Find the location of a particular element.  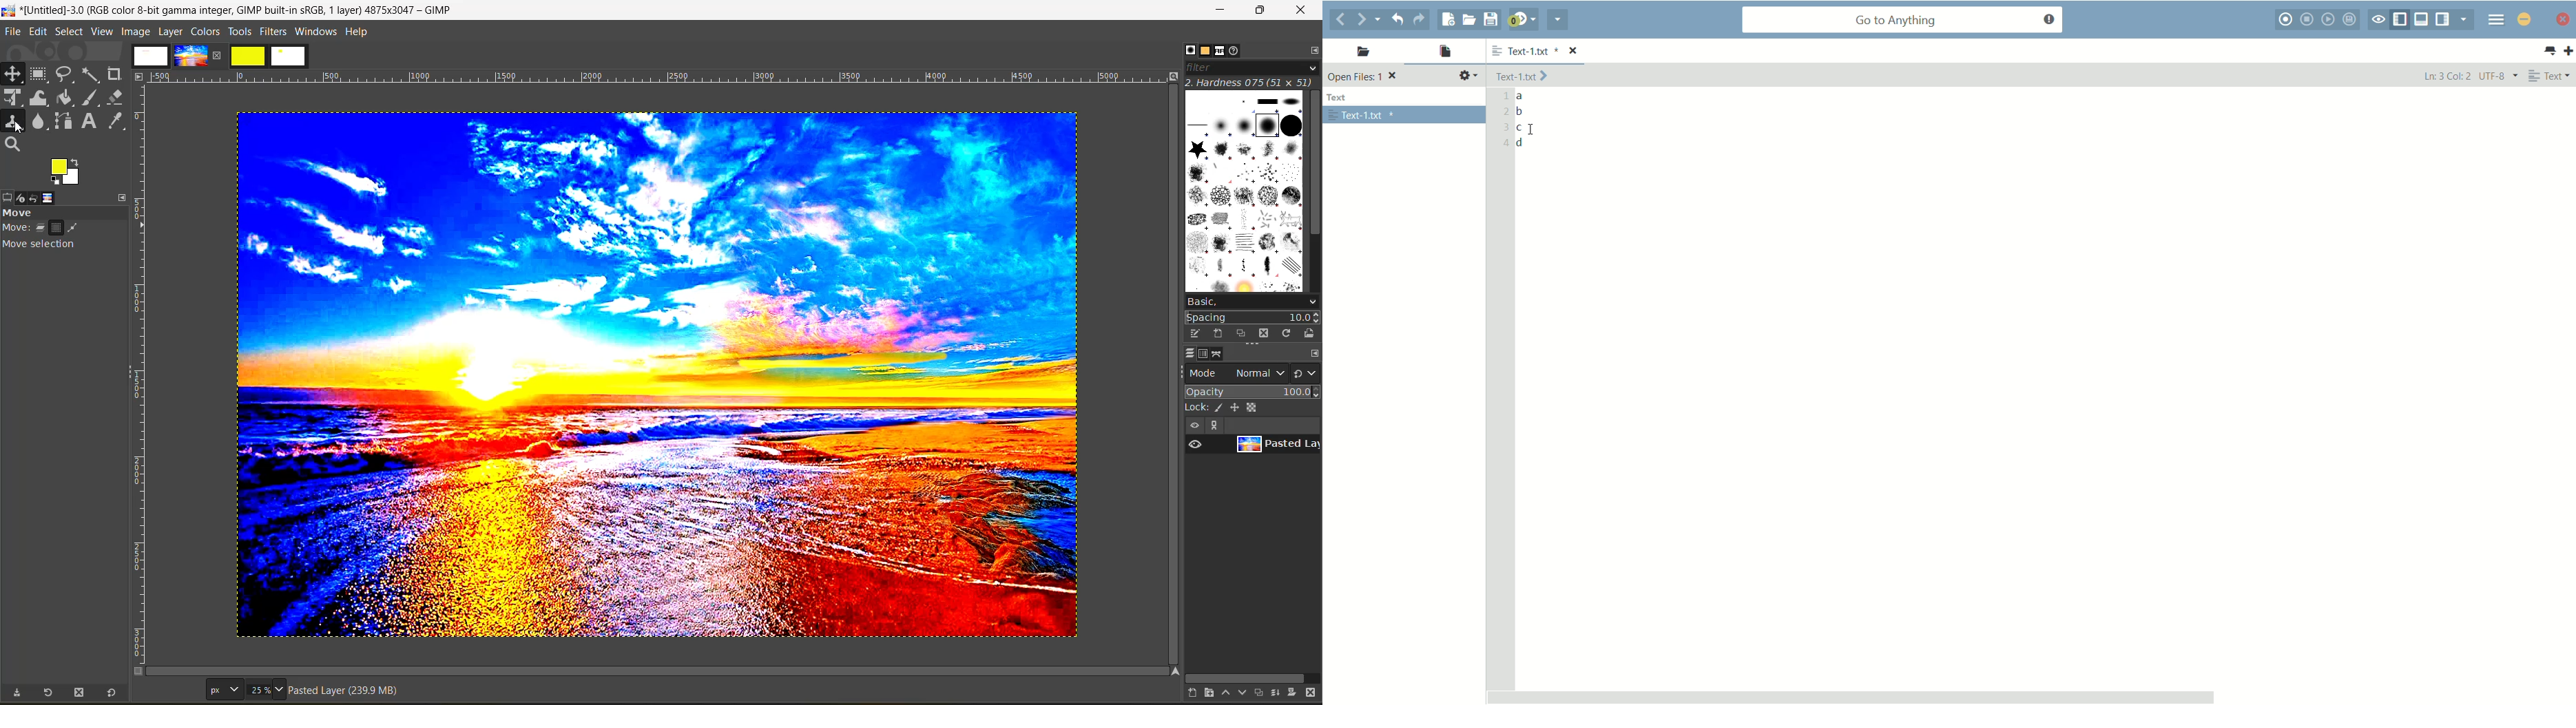

refresh brushes is located at coordinates (1286, 333).